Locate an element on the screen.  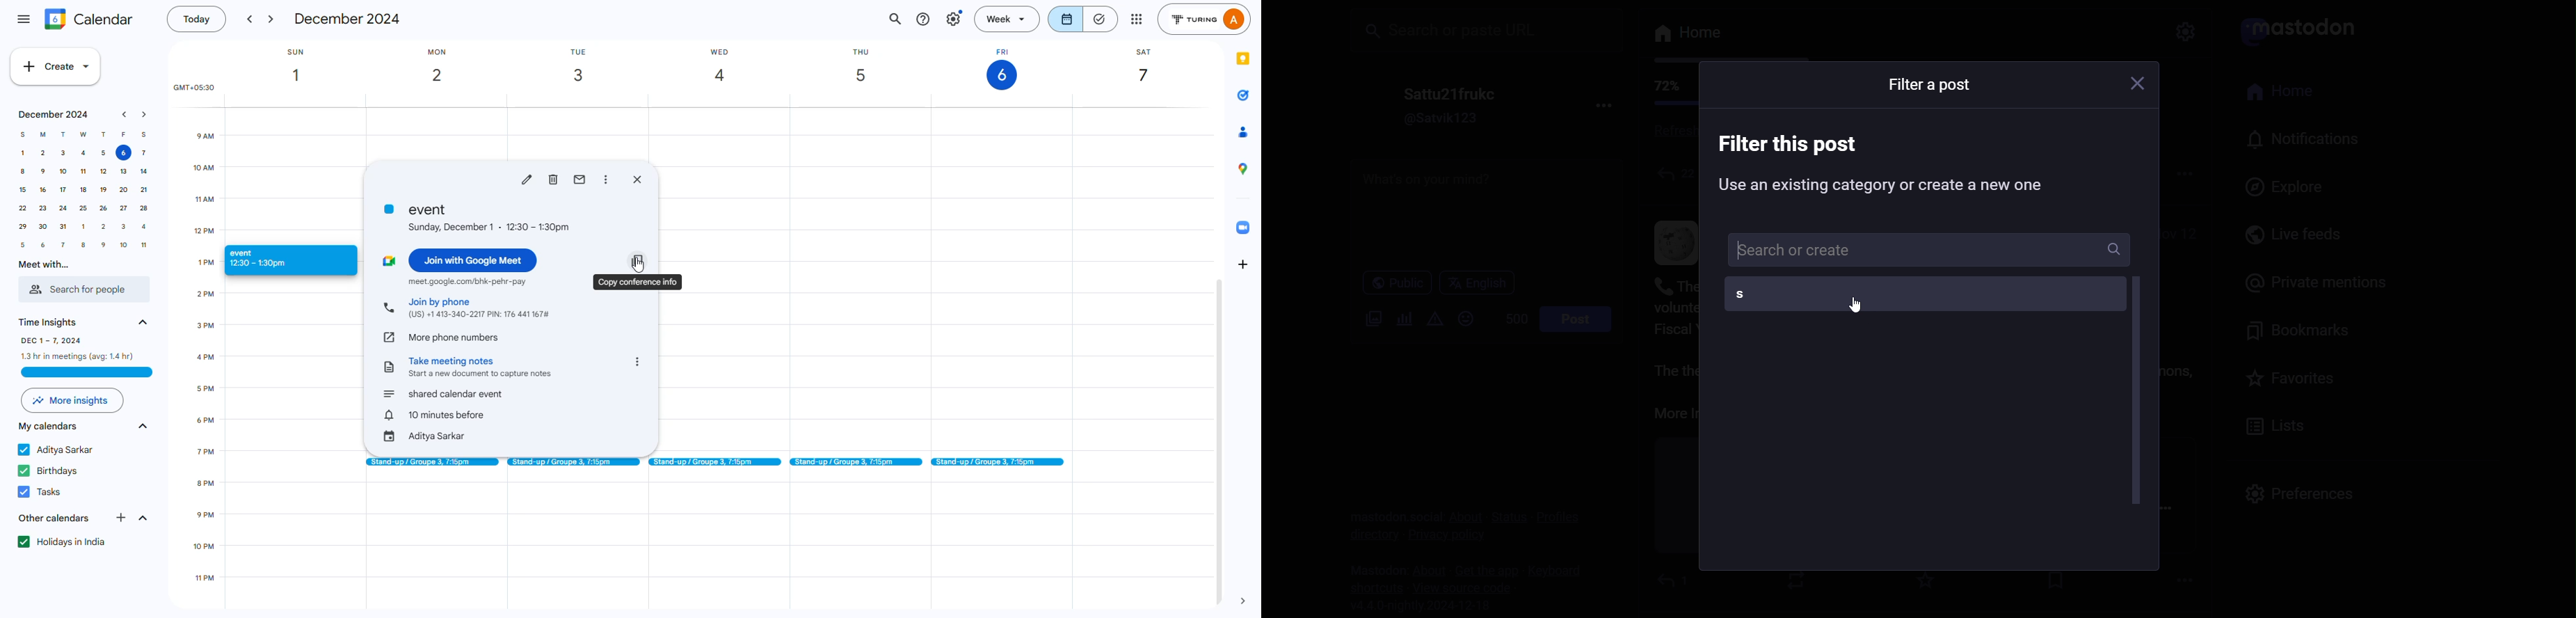
event is located at coordinates (277, 260).